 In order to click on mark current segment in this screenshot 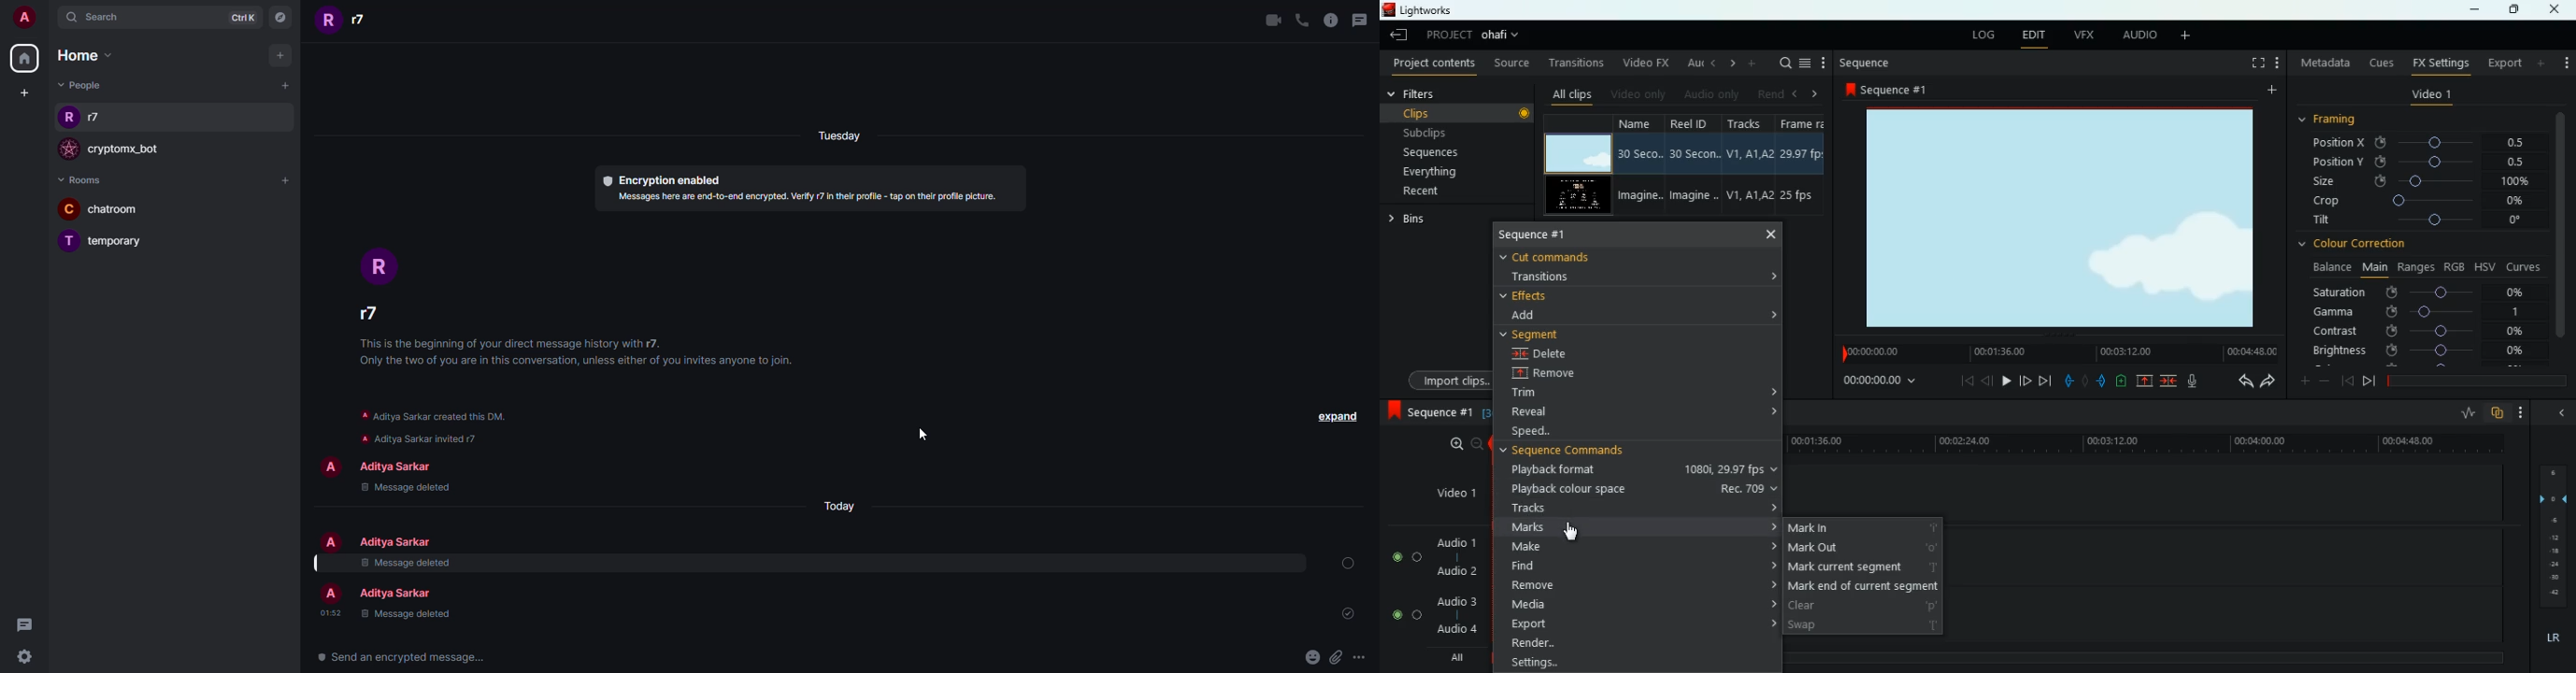, I will do `click(1869, 566)`.